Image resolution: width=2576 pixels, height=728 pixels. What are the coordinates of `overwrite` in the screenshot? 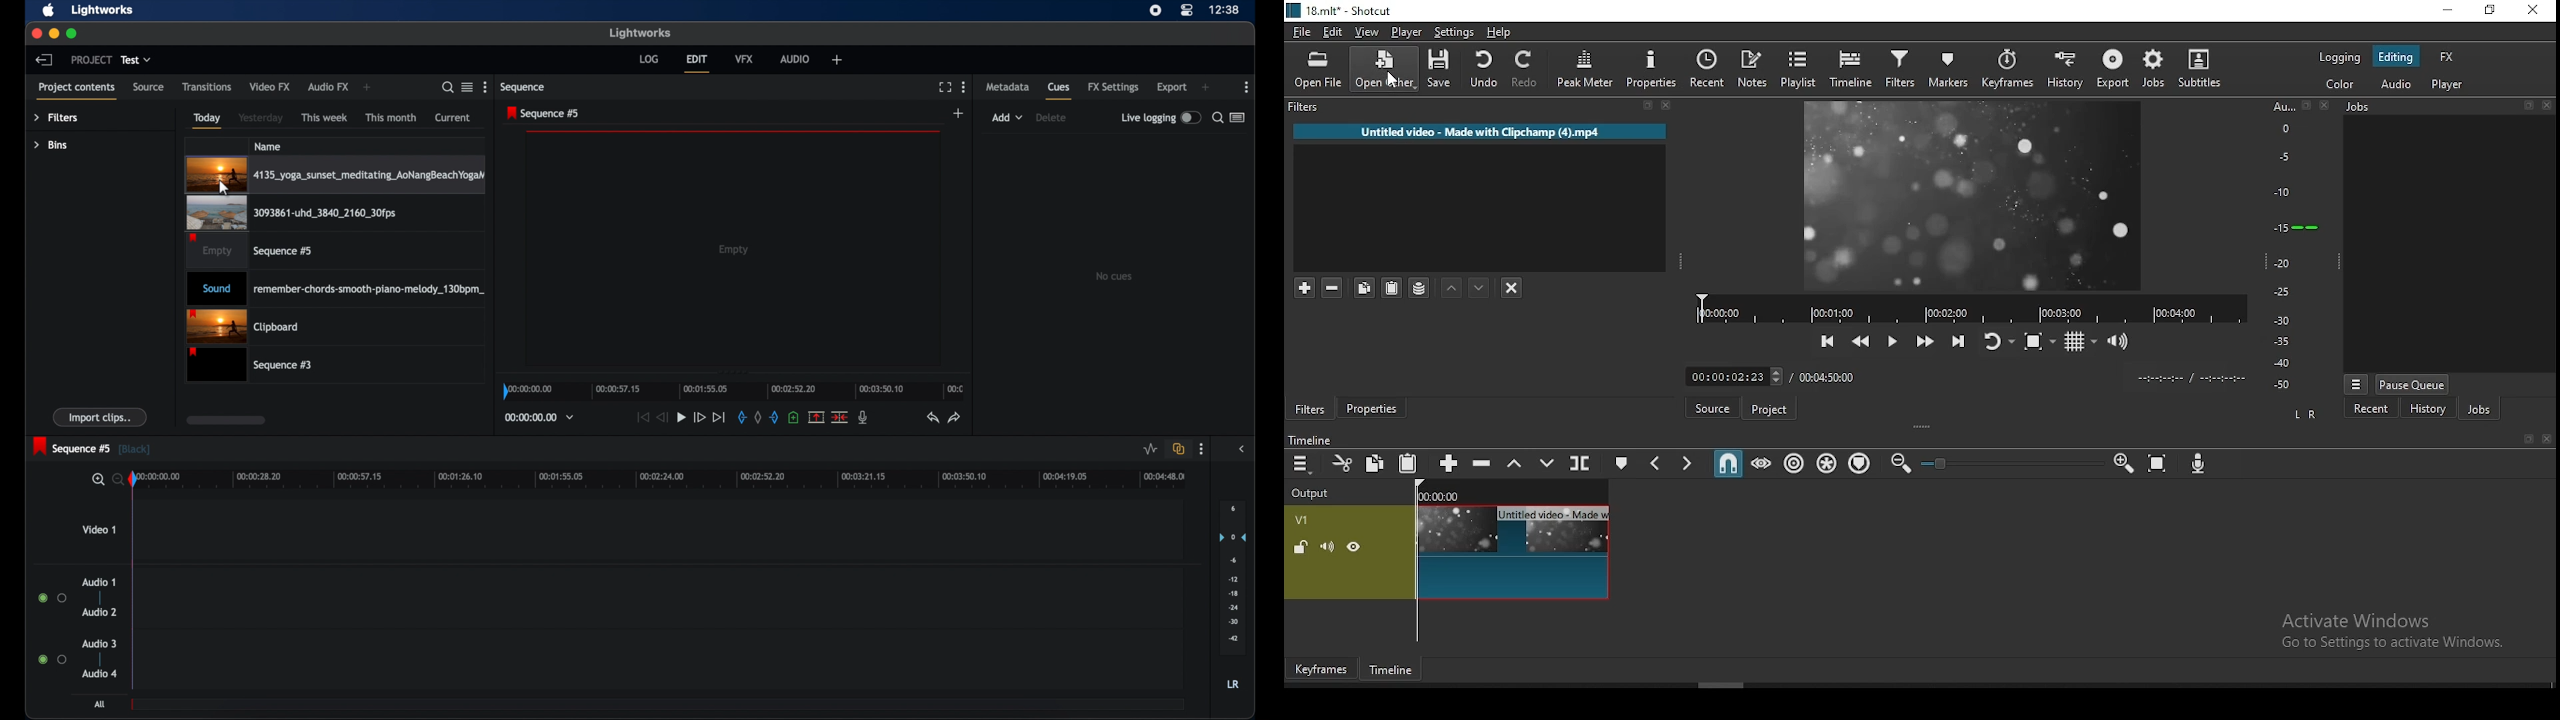 It's located at (1547, 464).